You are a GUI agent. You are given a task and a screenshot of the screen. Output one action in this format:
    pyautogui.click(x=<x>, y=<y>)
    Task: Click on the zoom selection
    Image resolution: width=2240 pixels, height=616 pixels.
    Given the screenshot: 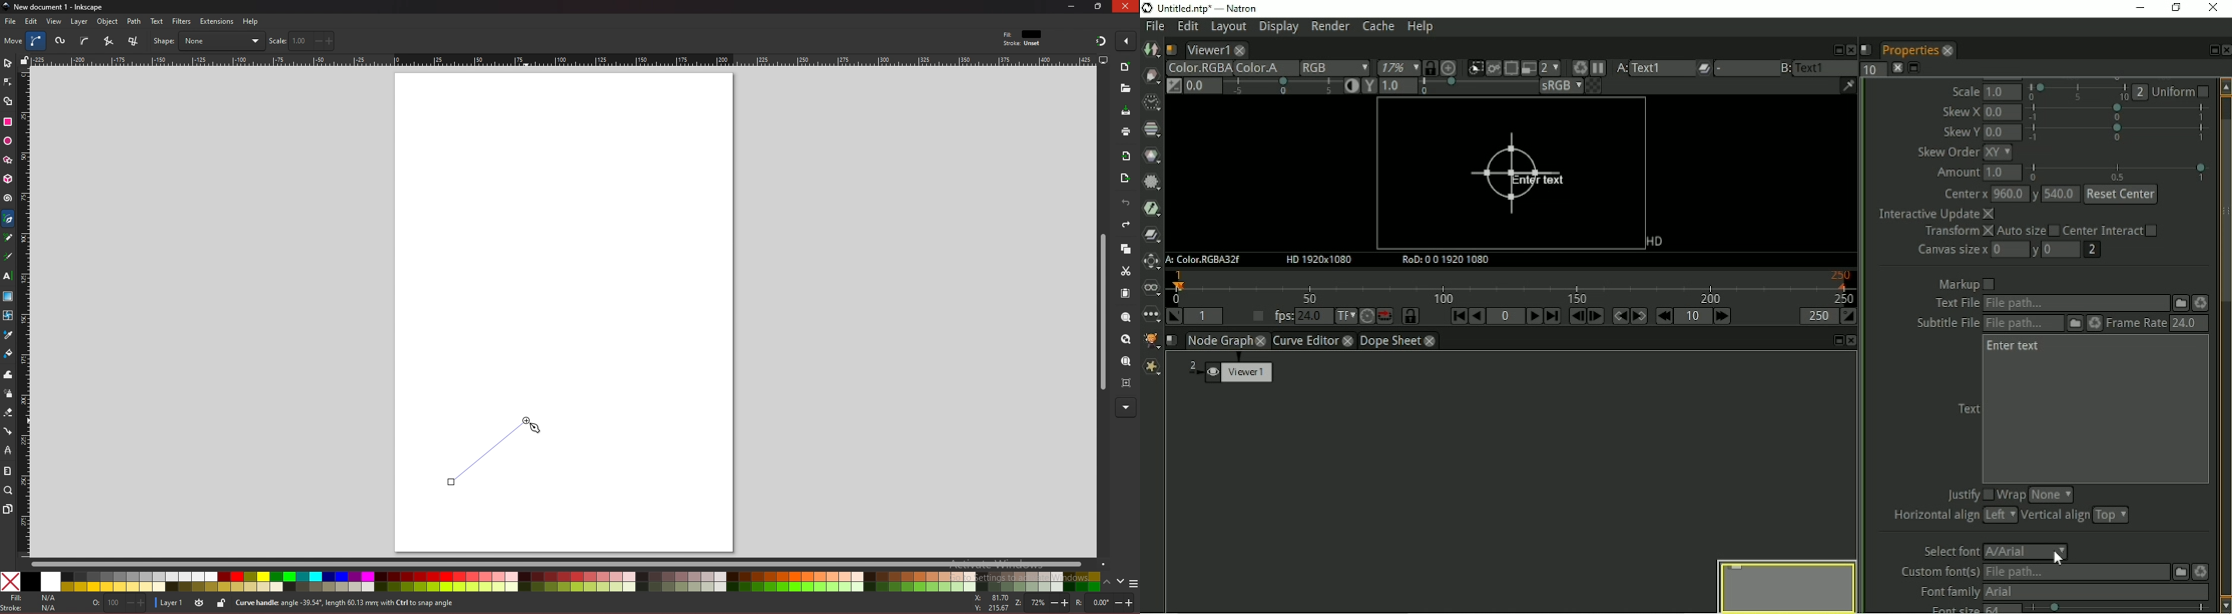 What is the action you would take?
    pyautogui.click(x=1127, y=318)
    